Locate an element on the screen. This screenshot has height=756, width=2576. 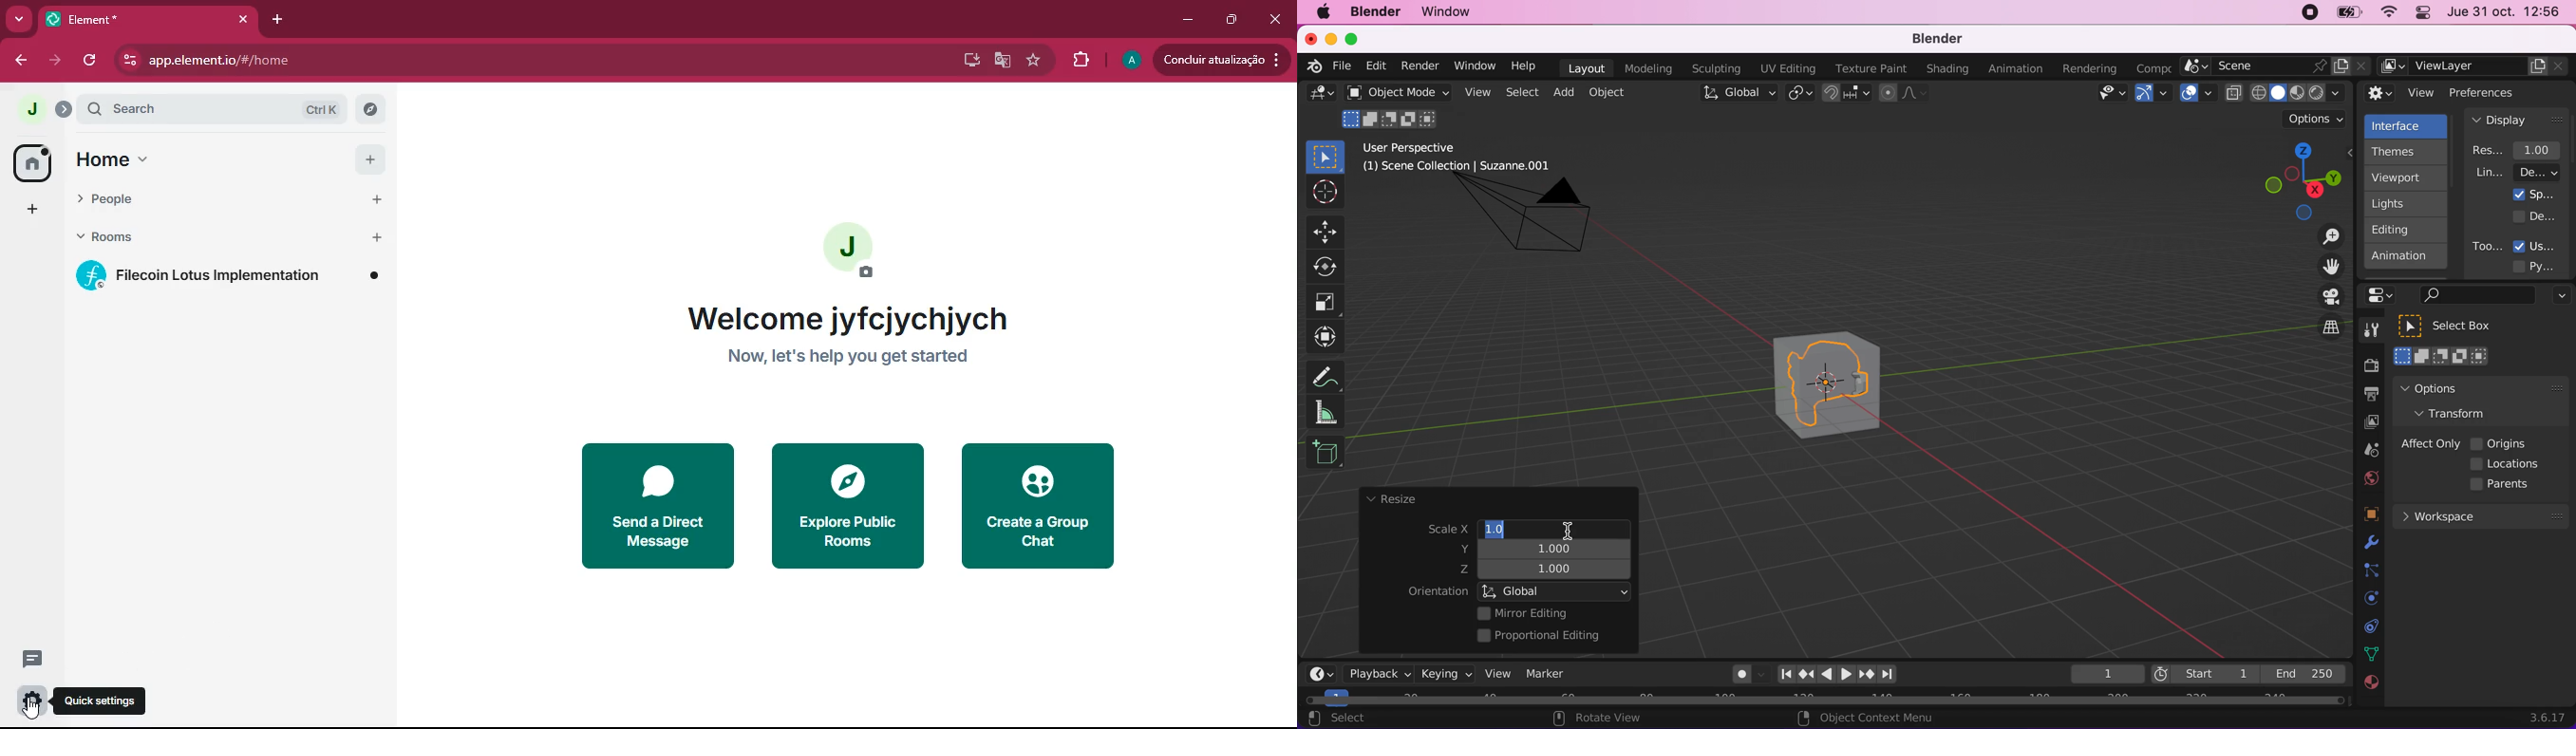
expand is located at coordinates (65, 109).